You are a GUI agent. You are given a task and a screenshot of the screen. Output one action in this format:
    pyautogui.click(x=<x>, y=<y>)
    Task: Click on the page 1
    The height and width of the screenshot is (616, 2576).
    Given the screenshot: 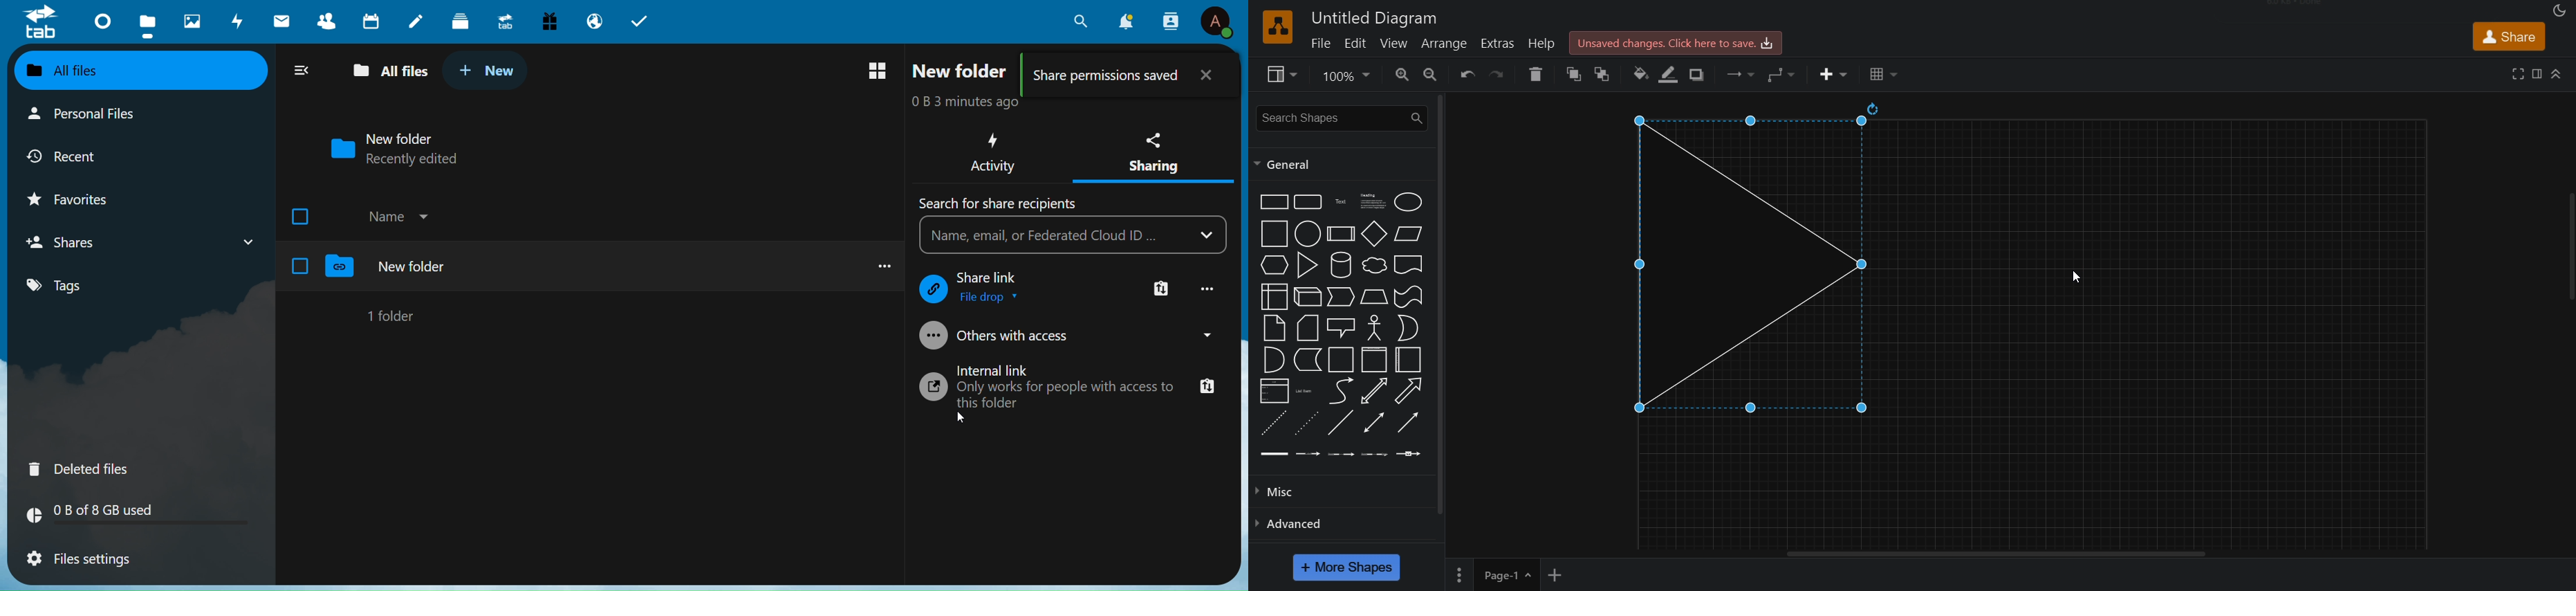 What is the action you would take?
    pyautogui.click(x=1489, y=572)
    